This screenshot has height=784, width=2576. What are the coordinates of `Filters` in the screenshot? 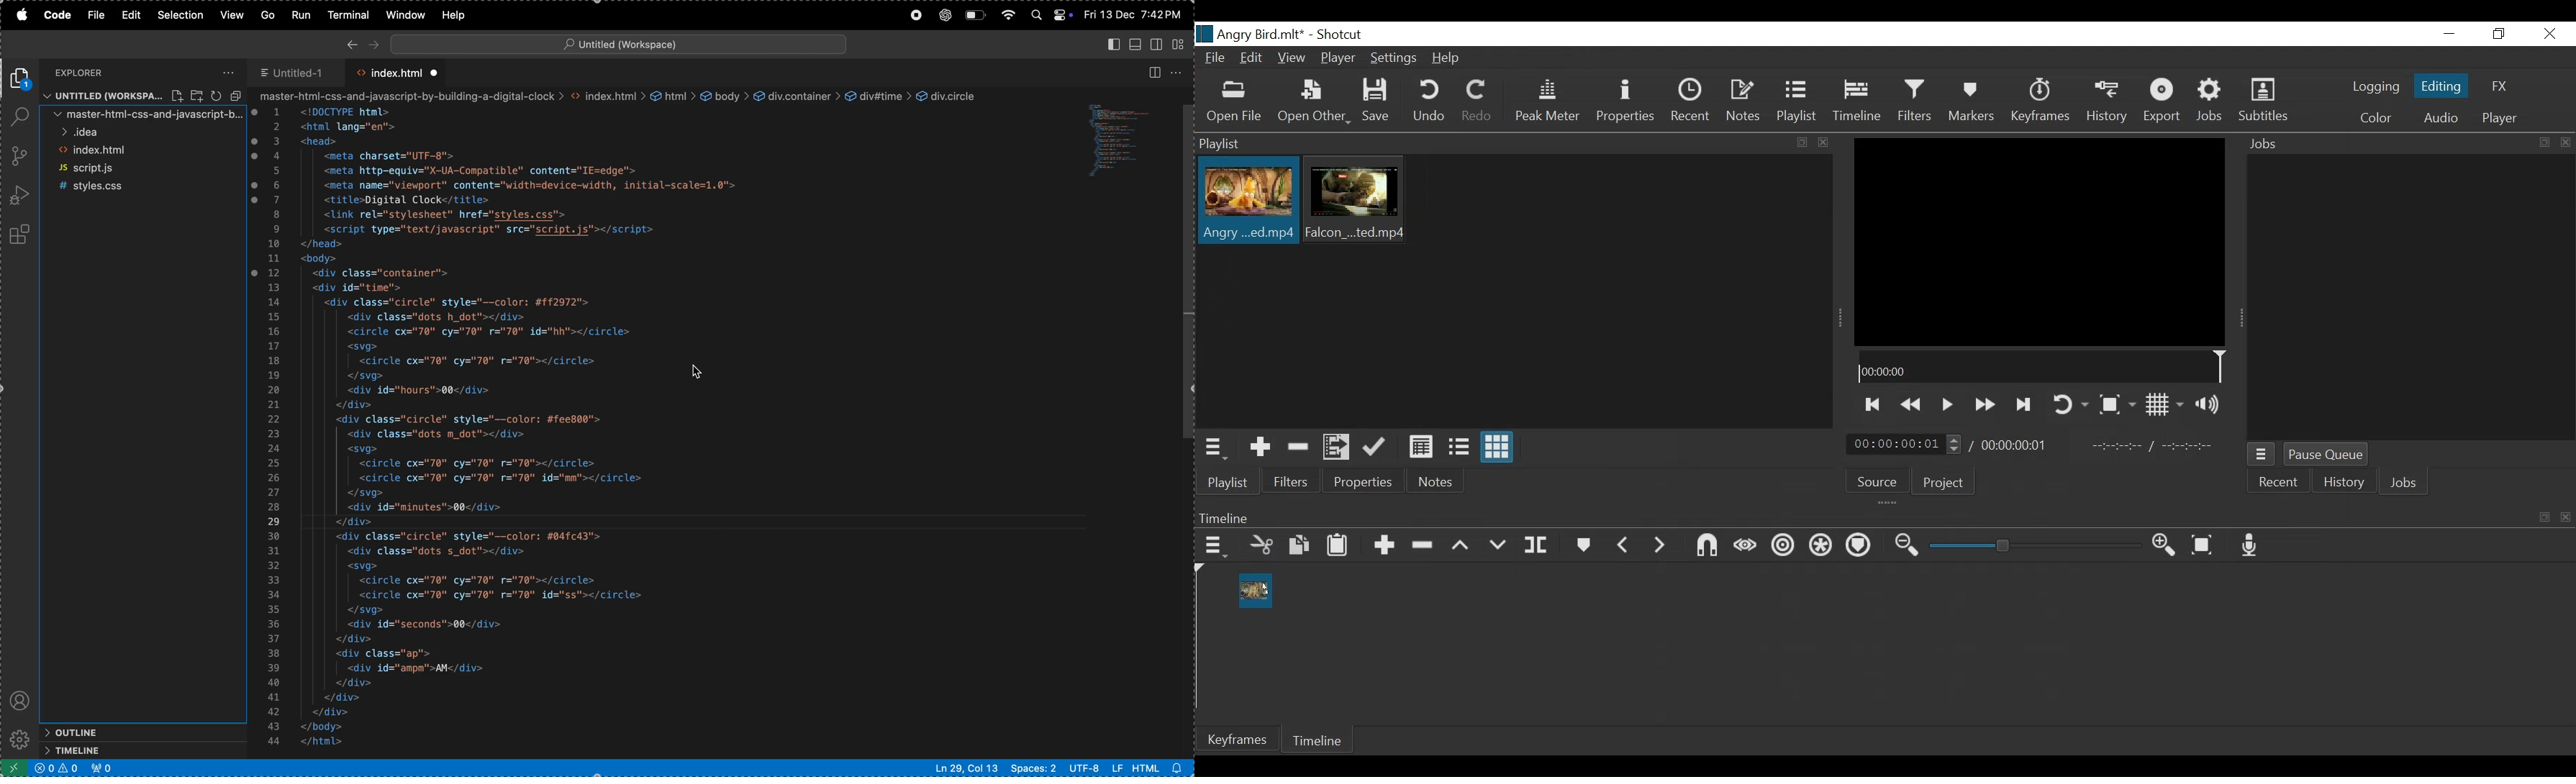 It's located at (1292, 481).